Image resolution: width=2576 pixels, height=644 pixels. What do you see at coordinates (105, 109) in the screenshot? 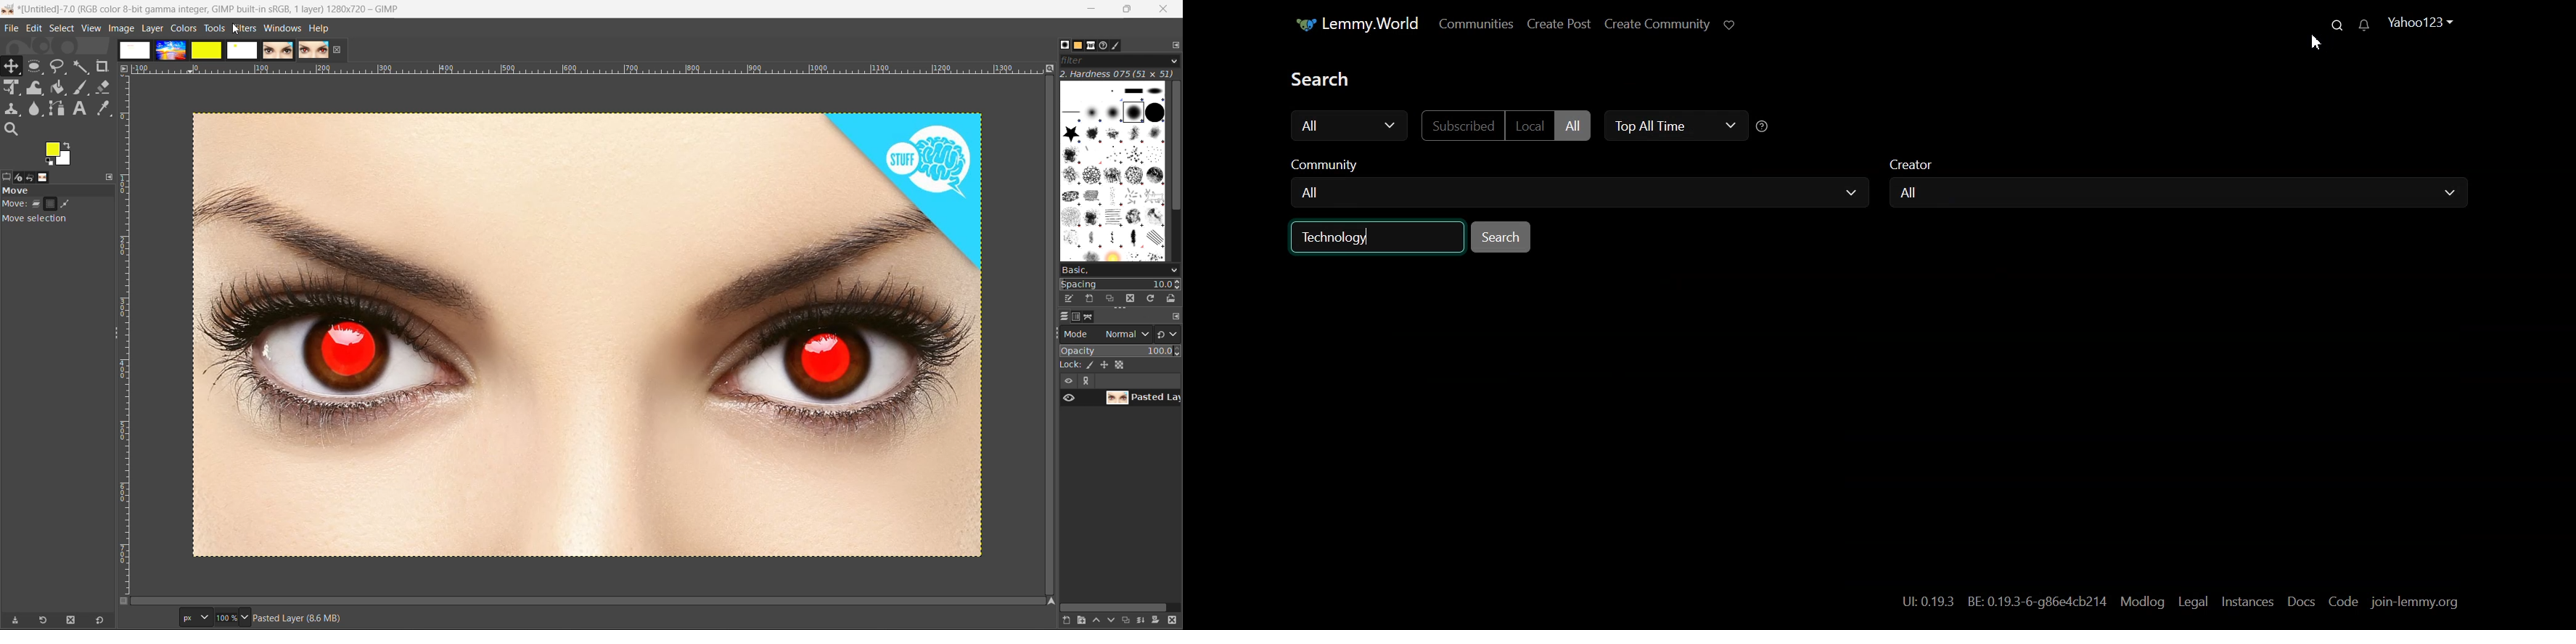
I see `color picker tool` at bounding box center [105, 109].